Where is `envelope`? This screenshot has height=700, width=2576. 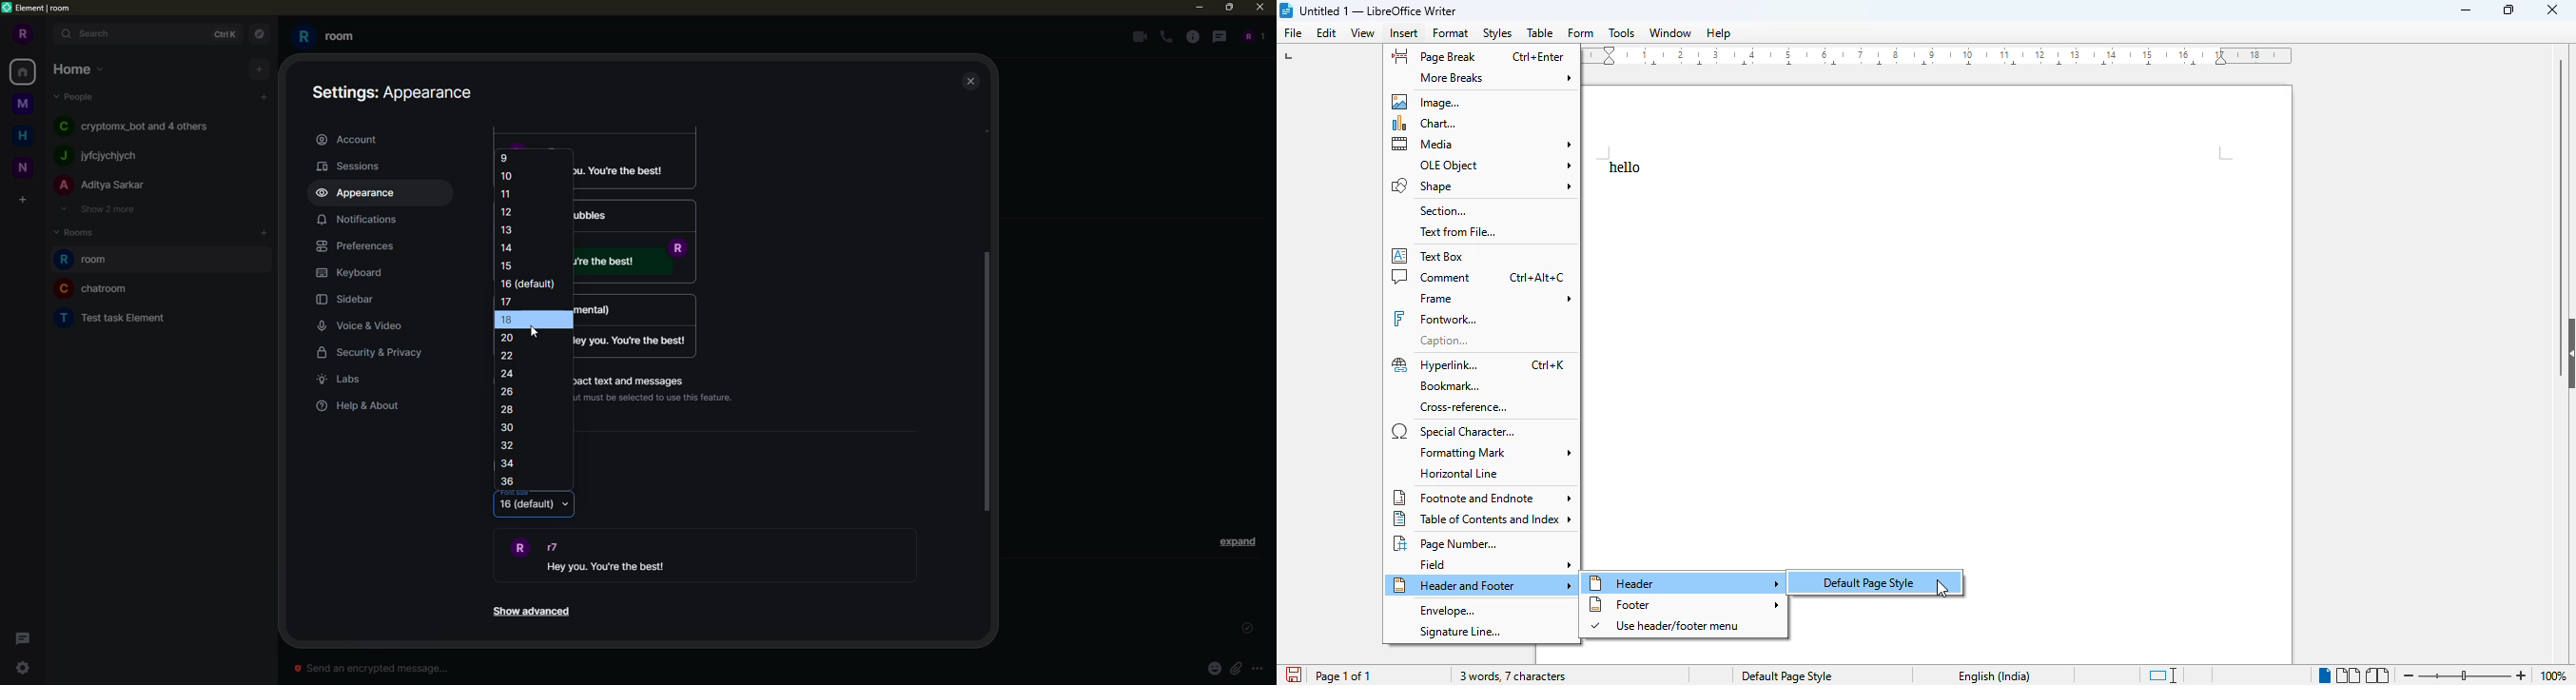
envelope is located at coordinates (1447, 611).